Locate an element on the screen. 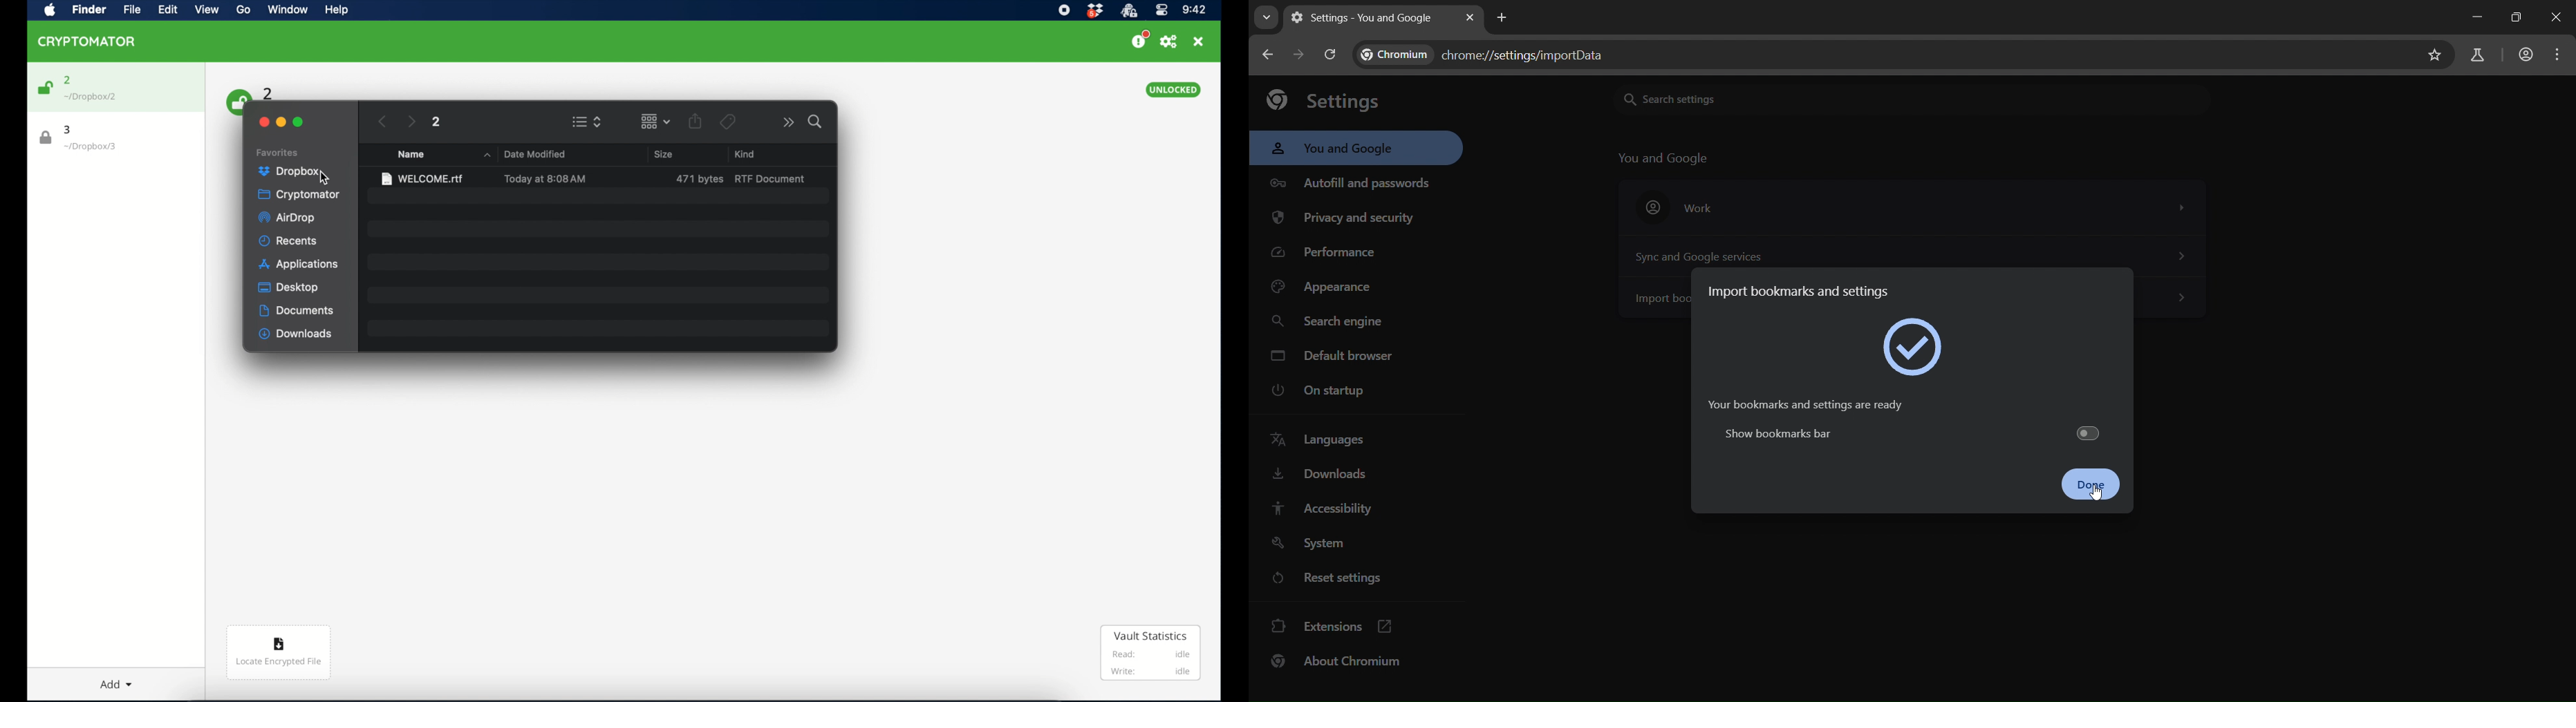 This screenshot has width=2576, height=728. finder is located at coordinates (87, 9).